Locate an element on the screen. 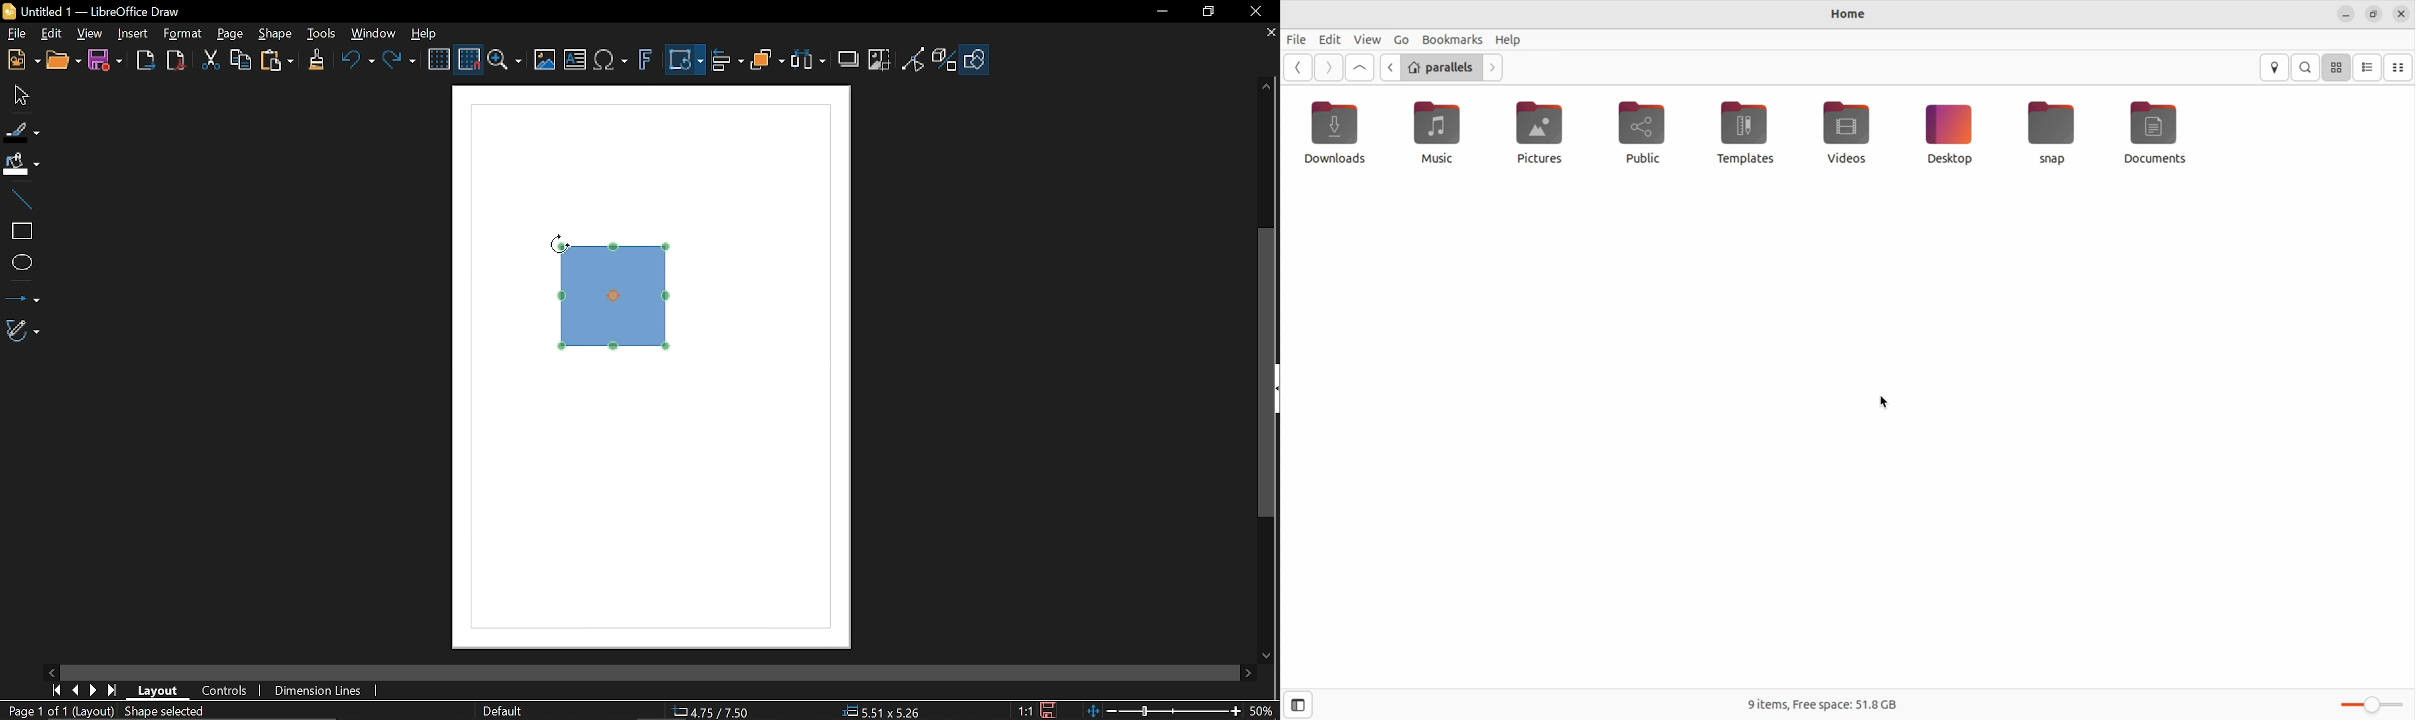 The image size is (2436, 728). Window is located at coordinates (374, 33).